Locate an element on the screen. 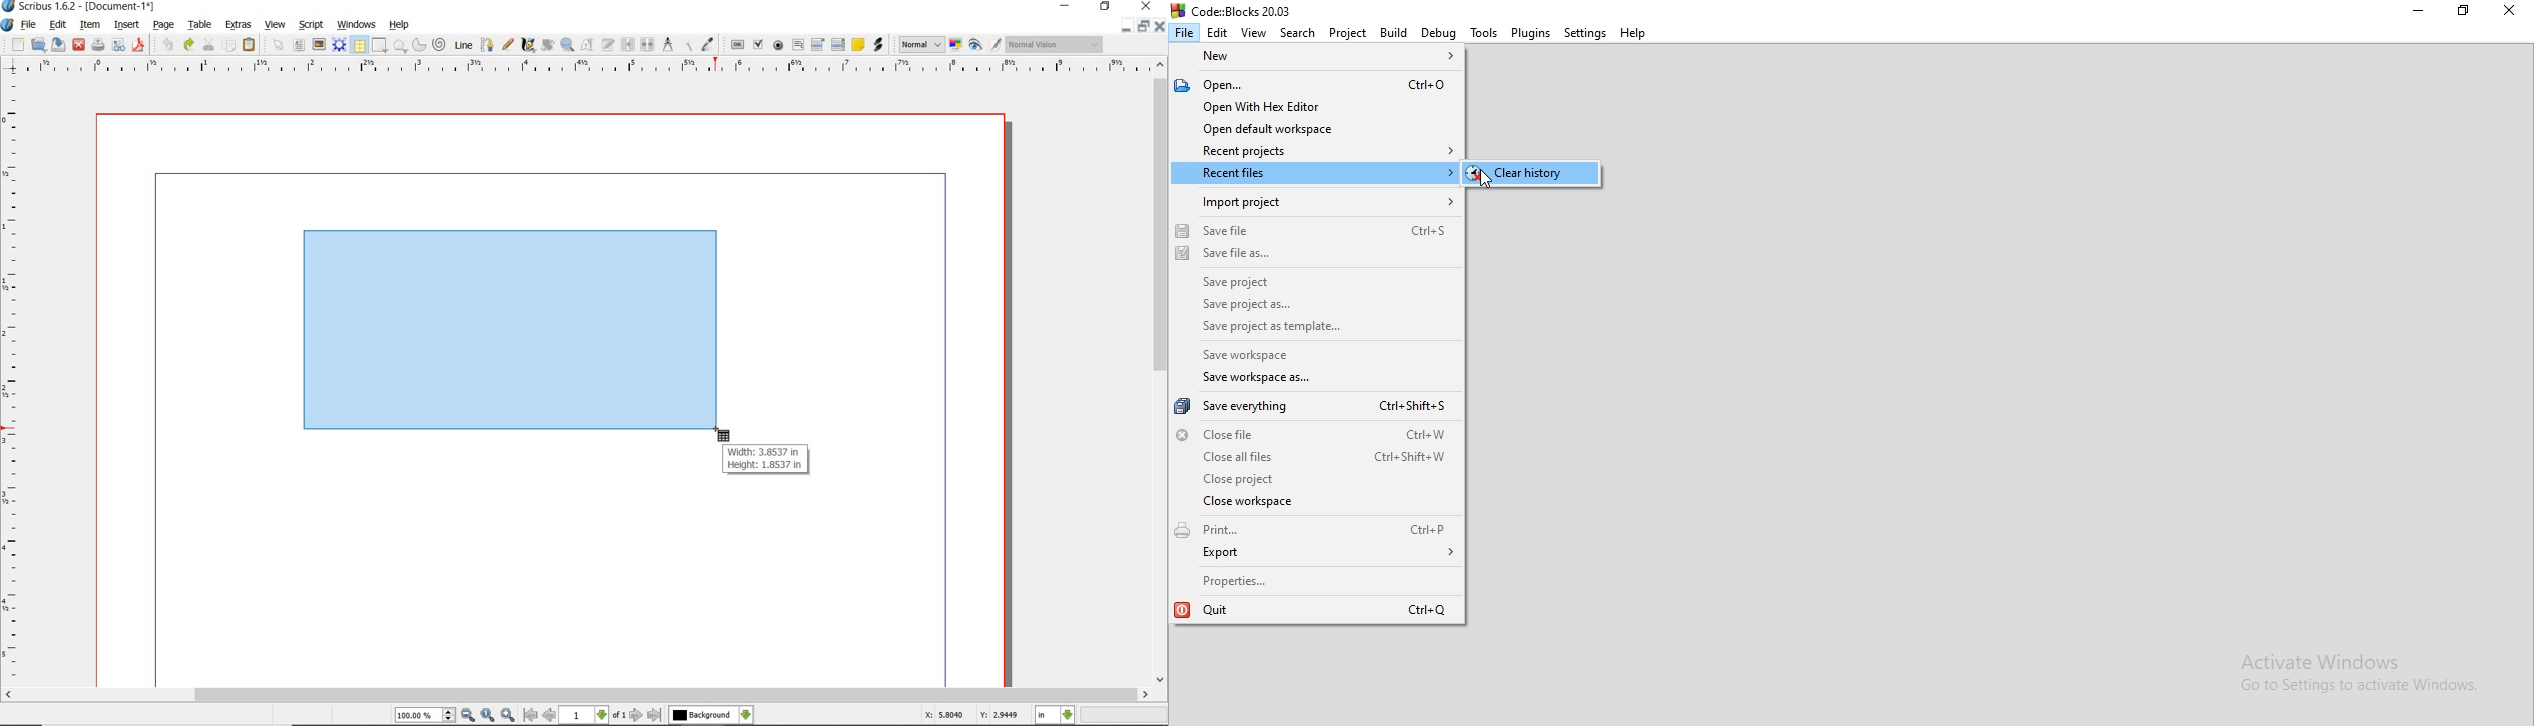  print is located at coordinates (97, 45).